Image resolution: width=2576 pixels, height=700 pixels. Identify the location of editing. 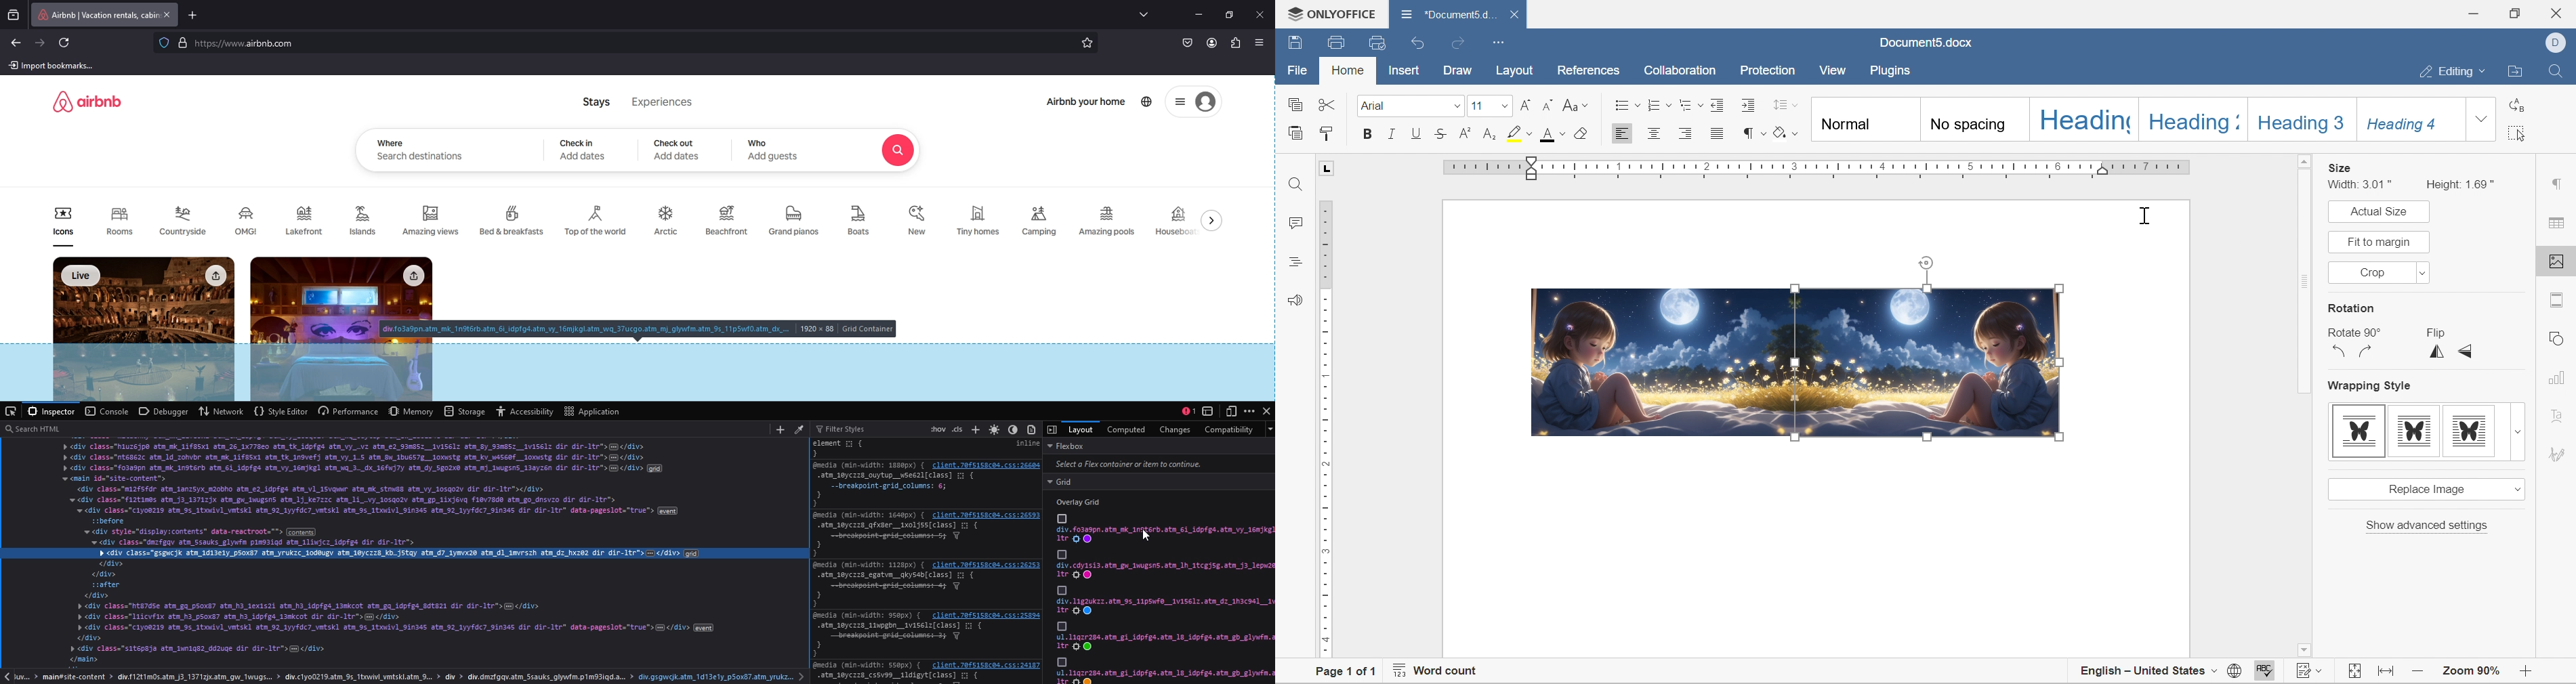
(2456, 69).